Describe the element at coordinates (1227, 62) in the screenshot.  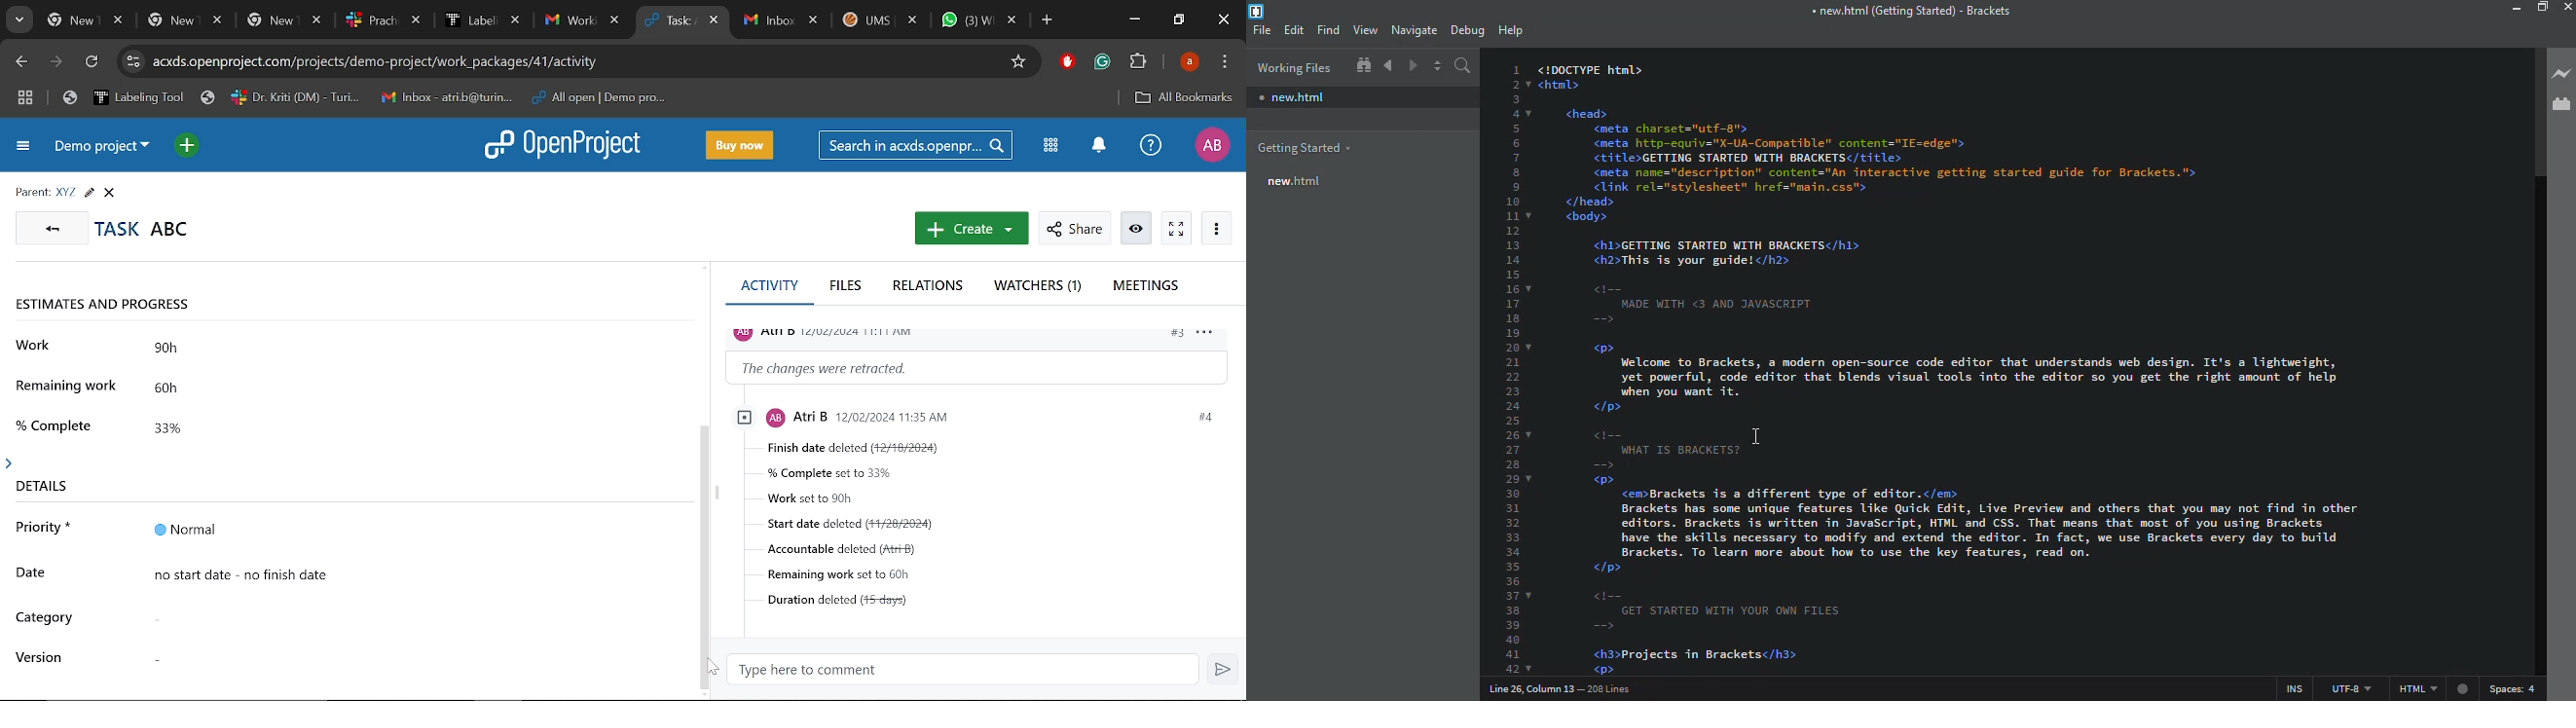
I see `Control and customize chrome` at that location.